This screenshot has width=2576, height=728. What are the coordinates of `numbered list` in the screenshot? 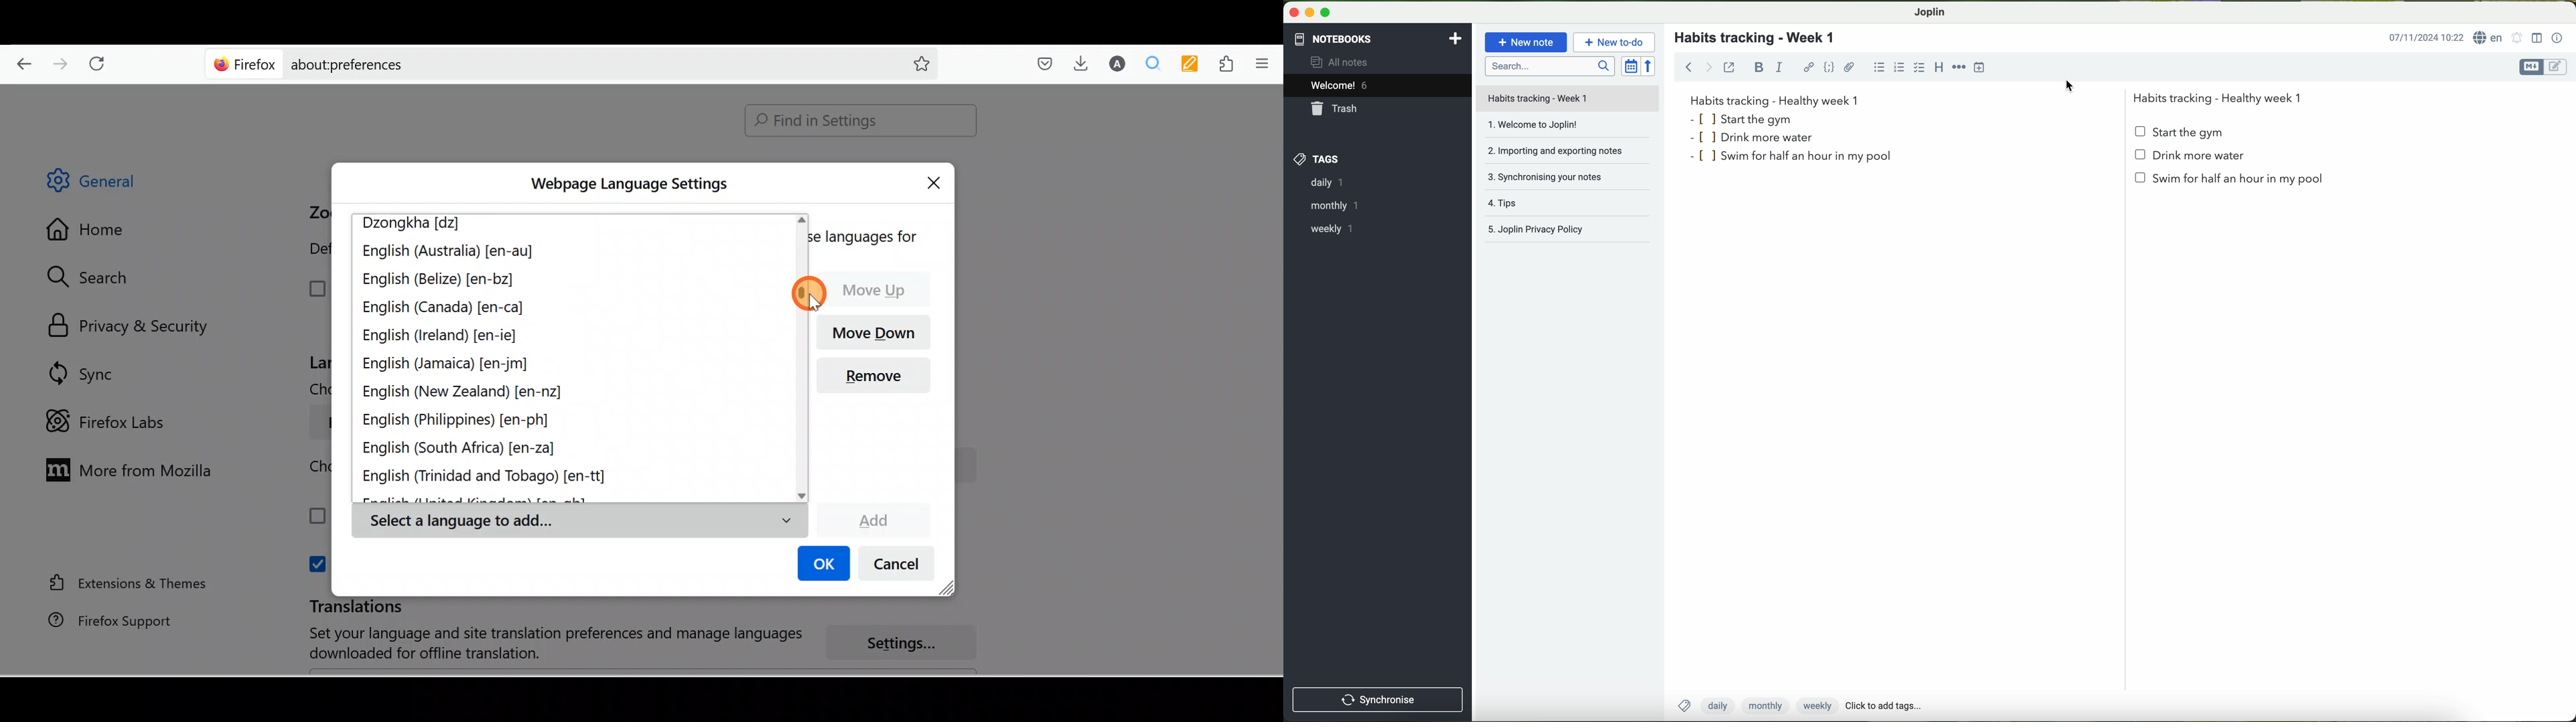 It's located at (1901, 67).